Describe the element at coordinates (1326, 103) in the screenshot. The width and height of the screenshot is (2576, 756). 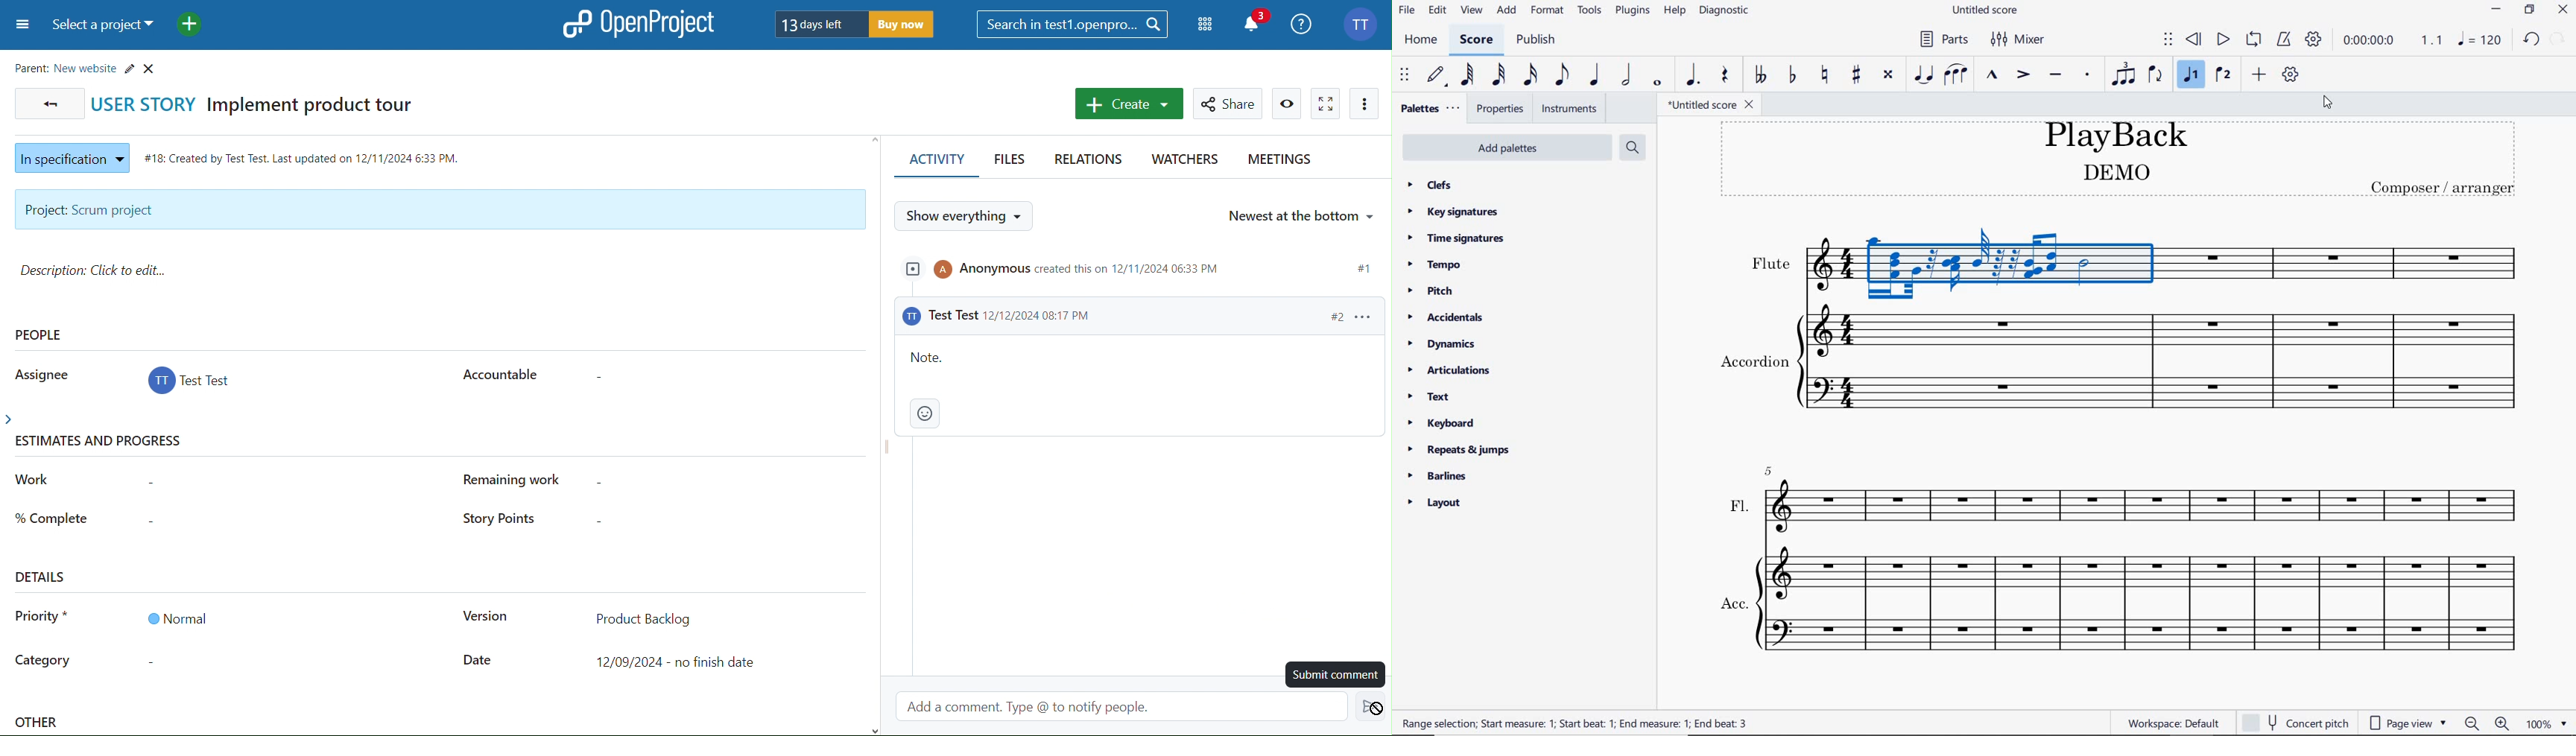
I see `Fullscreen` at that location.